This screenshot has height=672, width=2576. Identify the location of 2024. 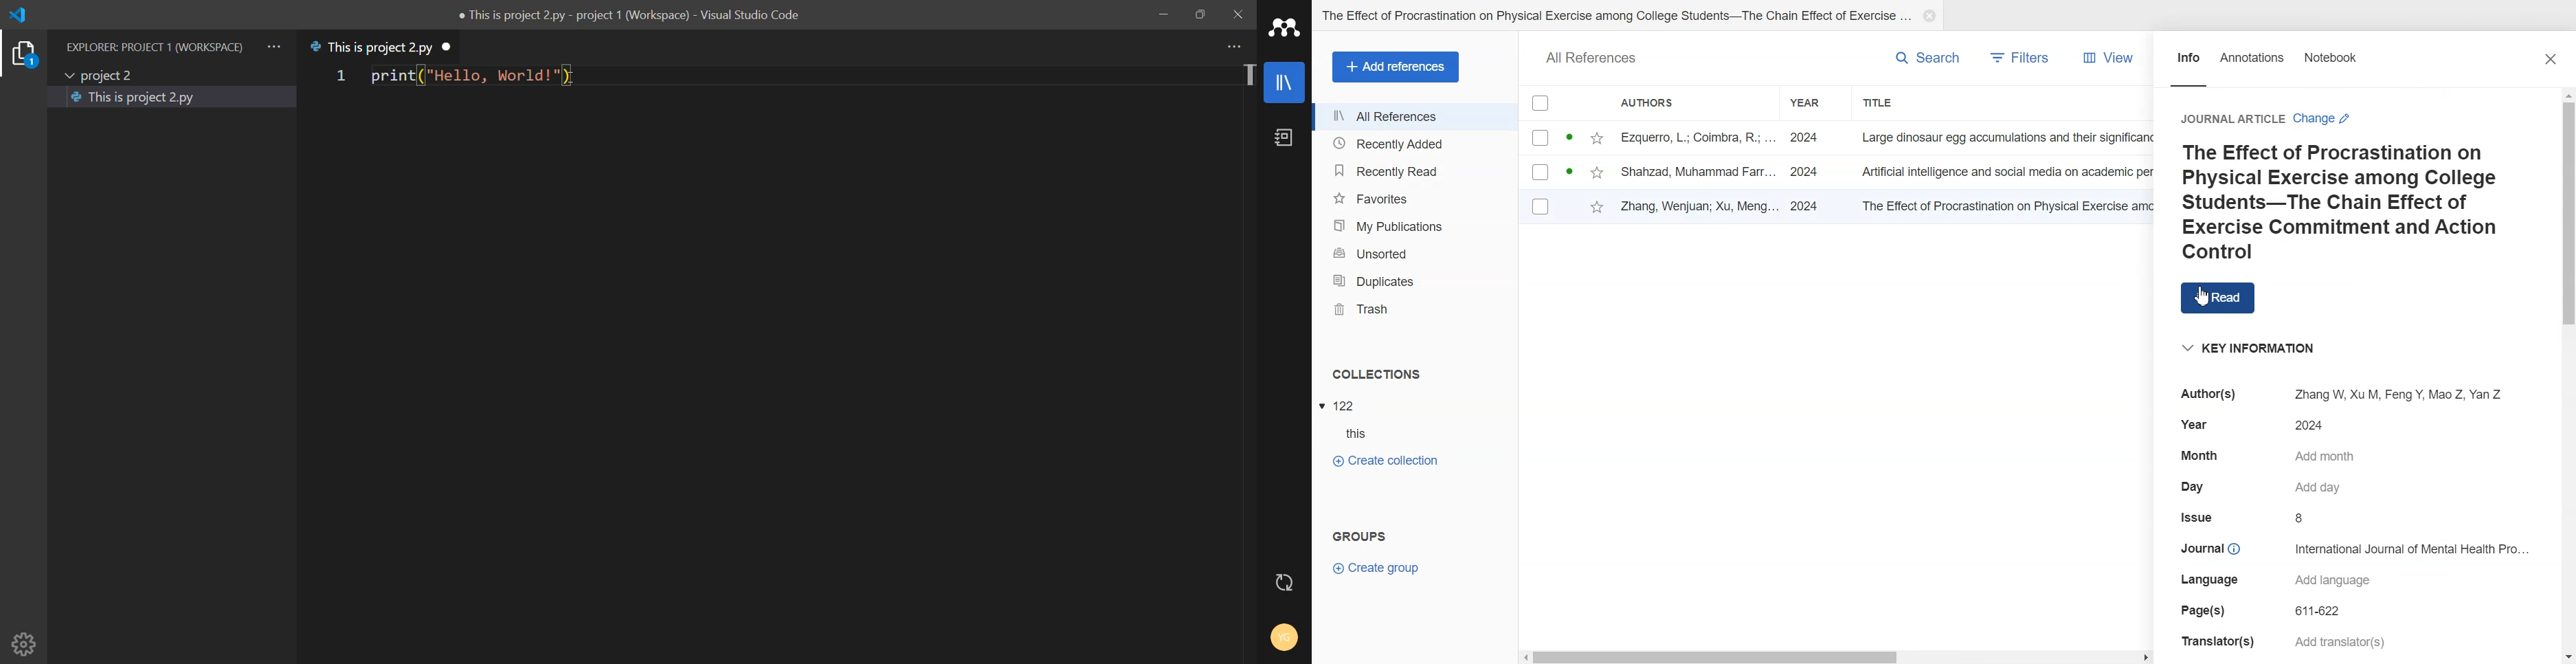
(1808, 168).